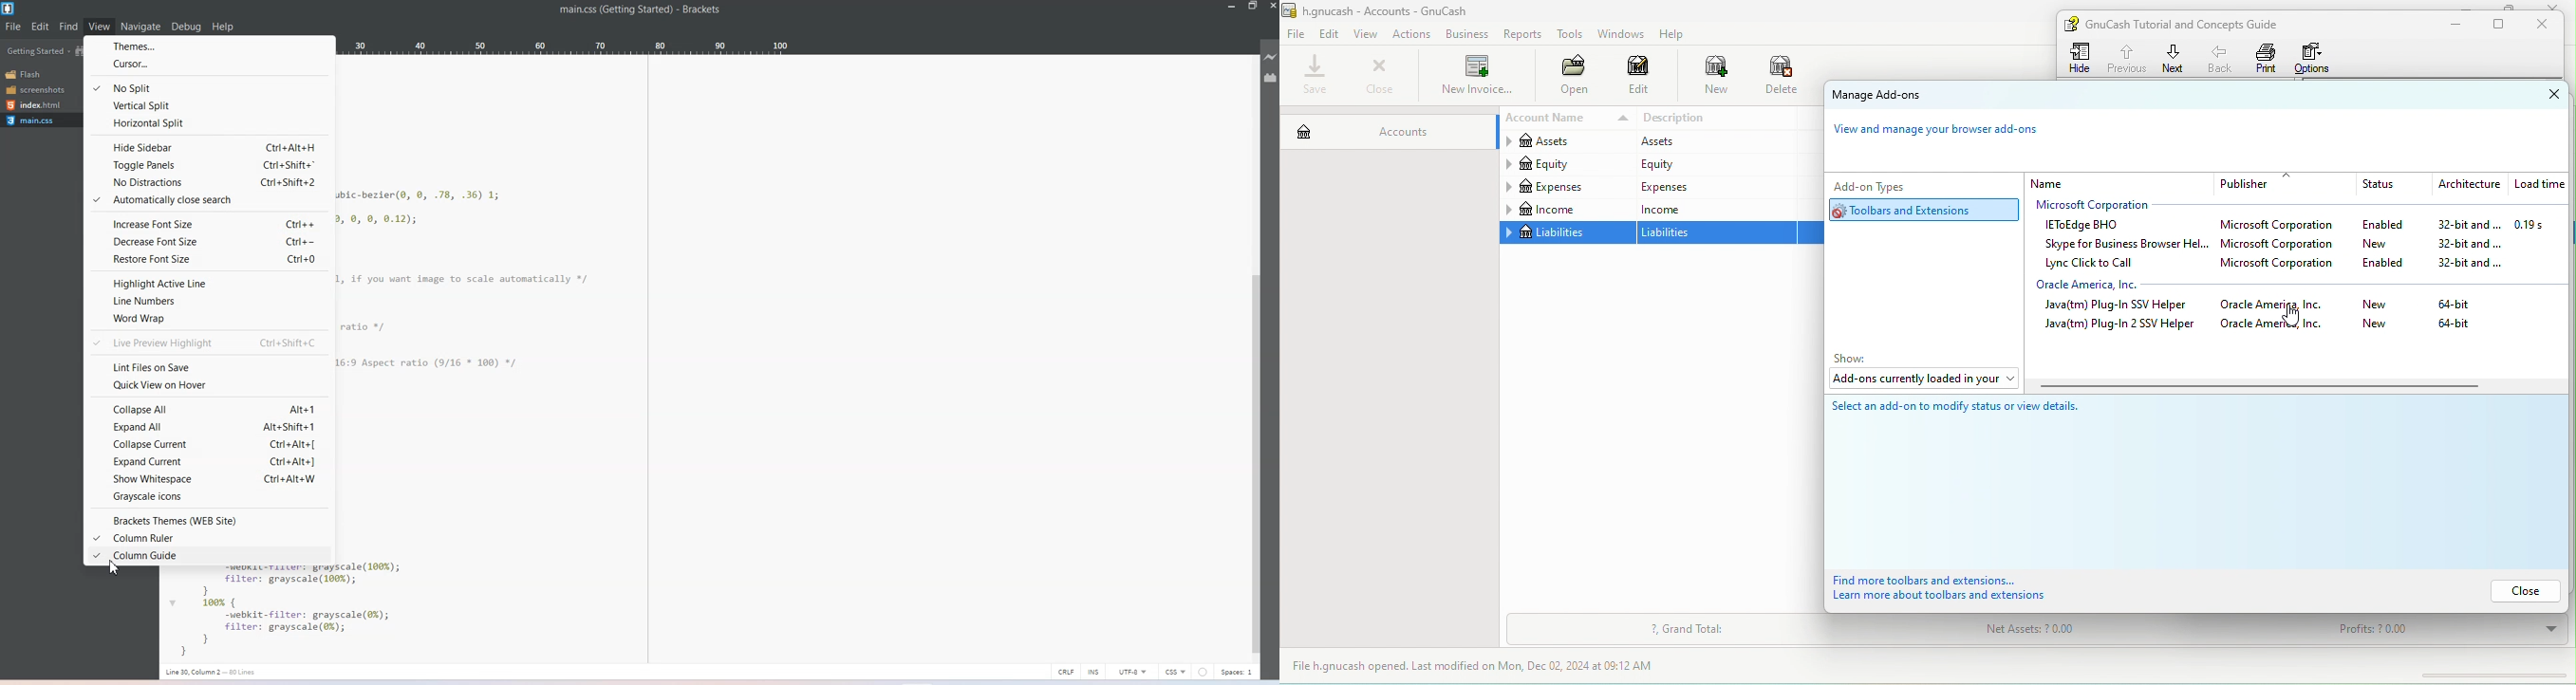  Describe the element at coordinates (2123, 244) in the screenshot. I see `skype for business browser hel` at that location.